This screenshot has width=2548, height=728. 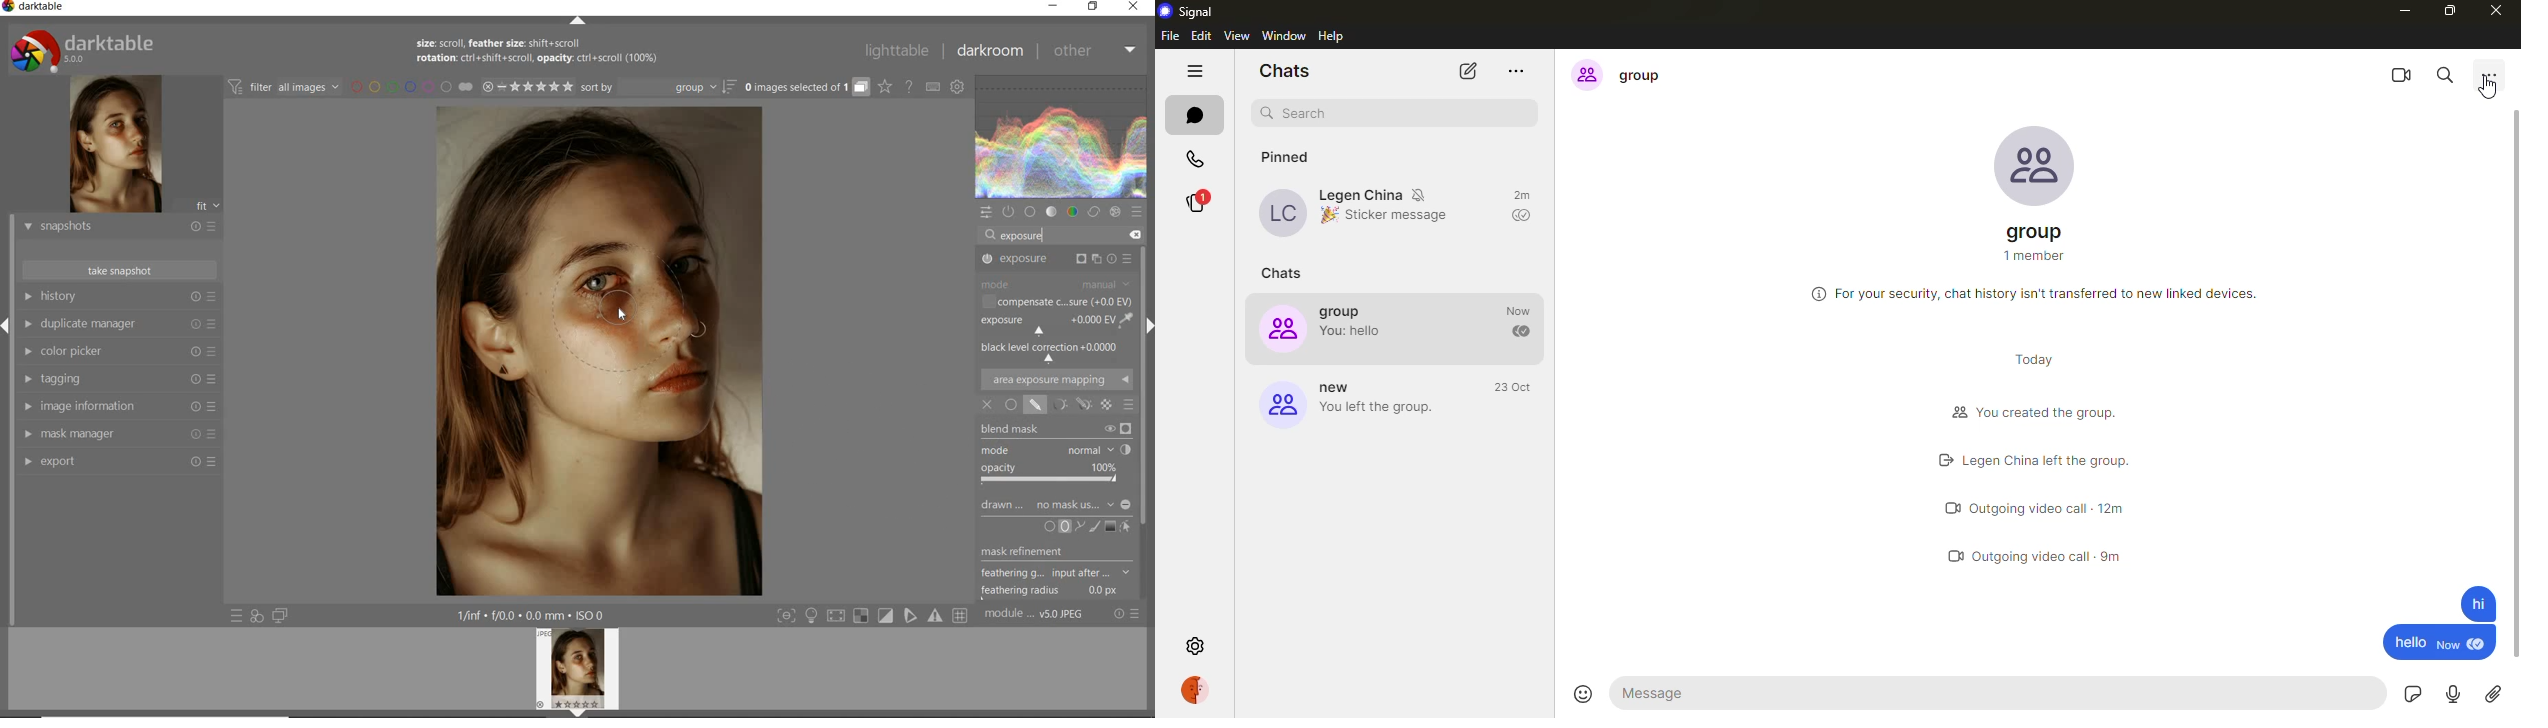 I want to click on calls, so click(x=1193, y=157).